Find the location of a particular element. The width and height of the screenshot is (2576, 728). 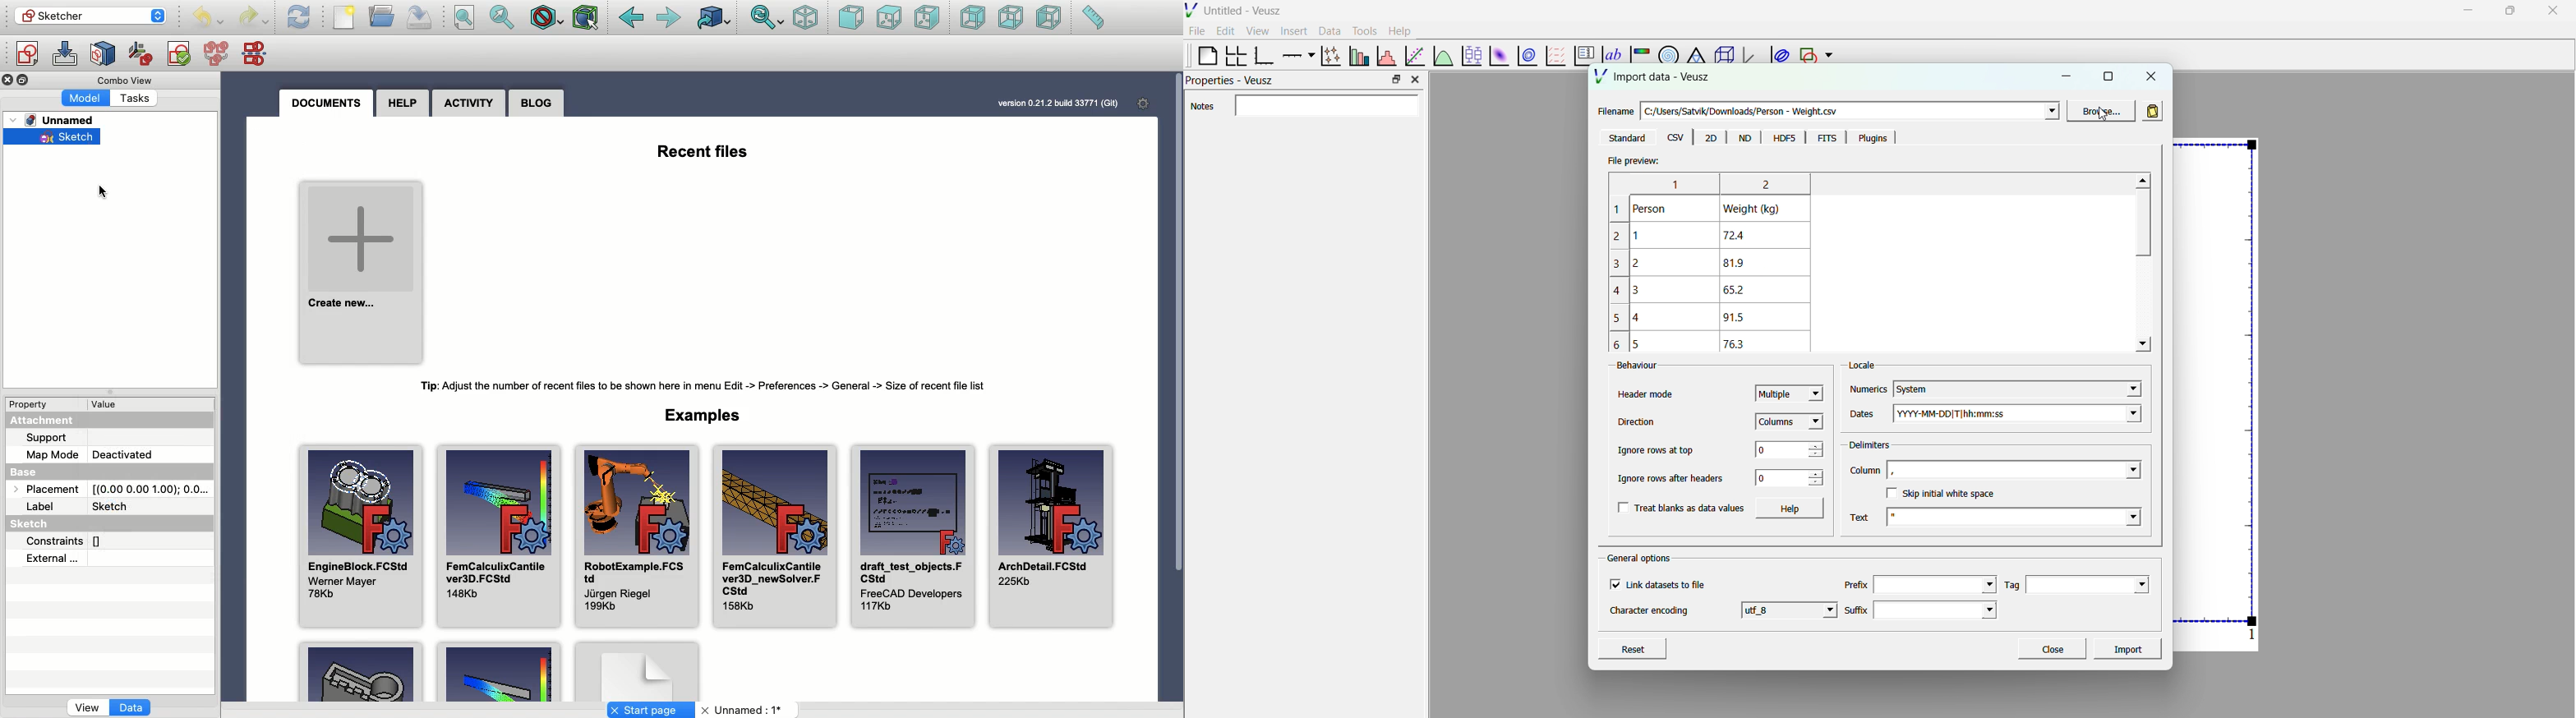

Support is located at coordinates (54, 438).